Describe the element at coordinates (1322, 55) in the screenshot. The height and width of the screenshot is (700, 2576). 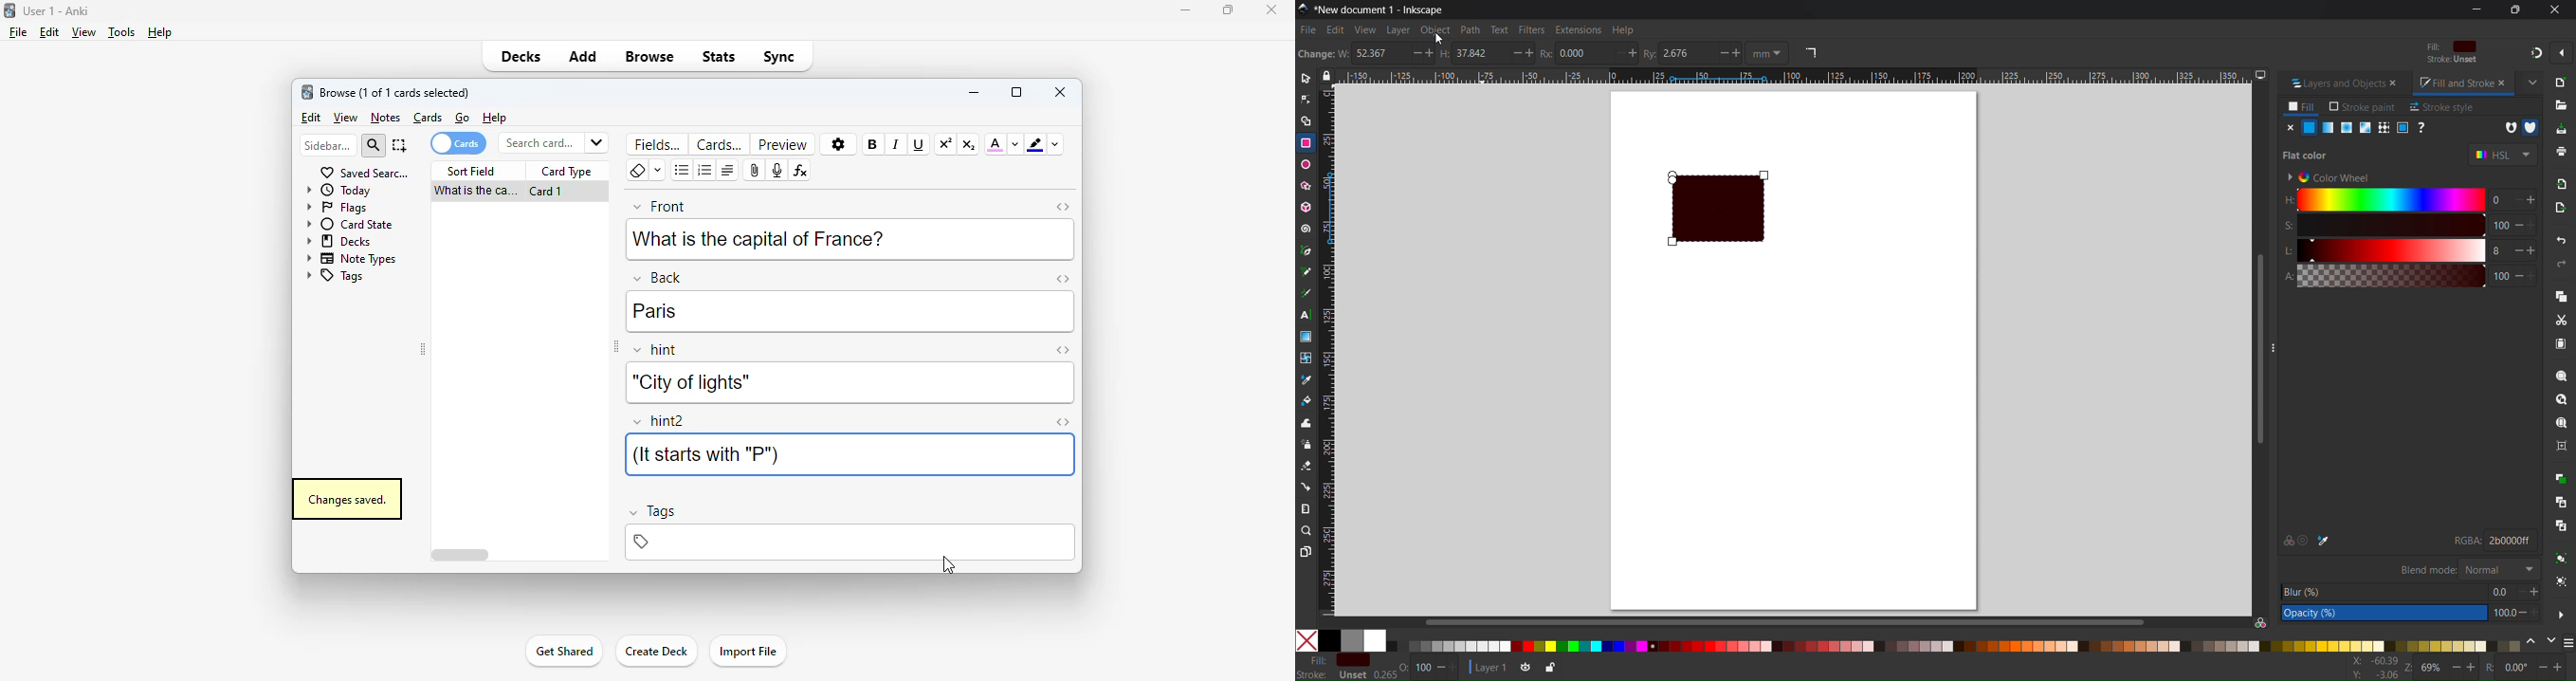
I see `change W:` at that location.